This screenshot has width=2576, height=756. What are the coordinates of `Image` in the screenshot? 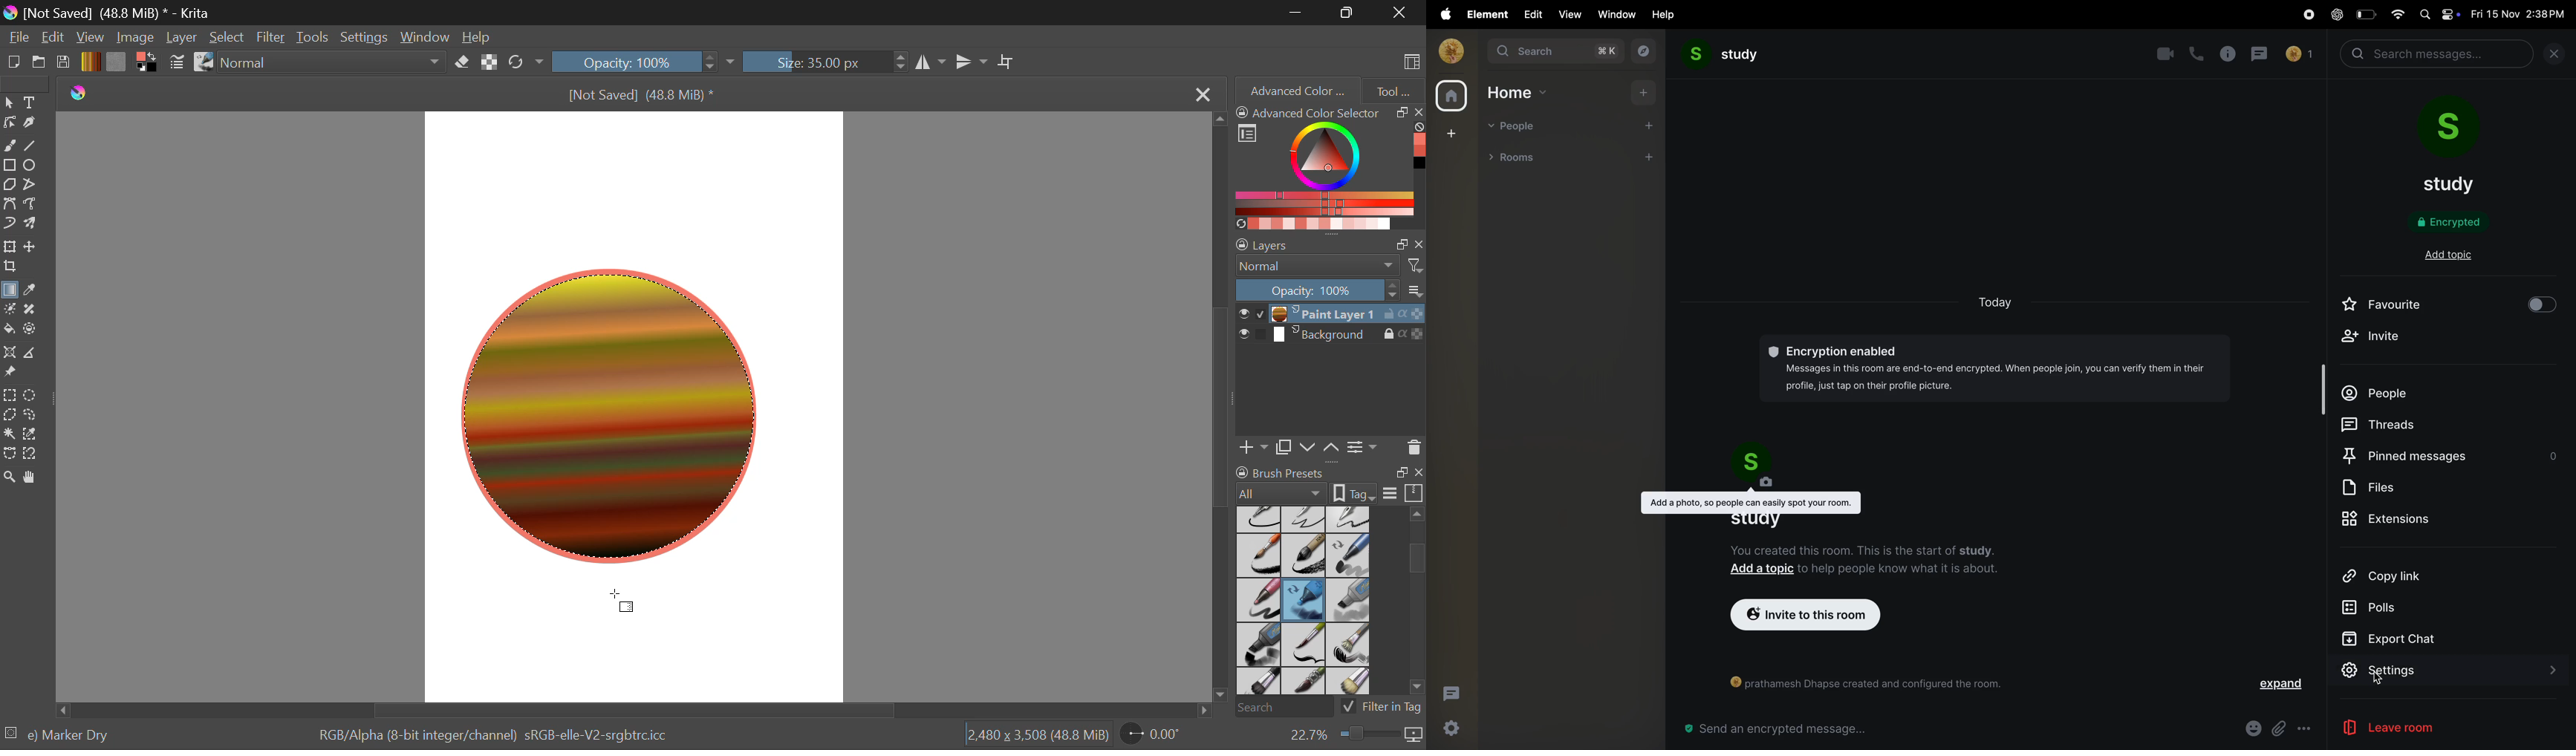 It's located at (137, 37).